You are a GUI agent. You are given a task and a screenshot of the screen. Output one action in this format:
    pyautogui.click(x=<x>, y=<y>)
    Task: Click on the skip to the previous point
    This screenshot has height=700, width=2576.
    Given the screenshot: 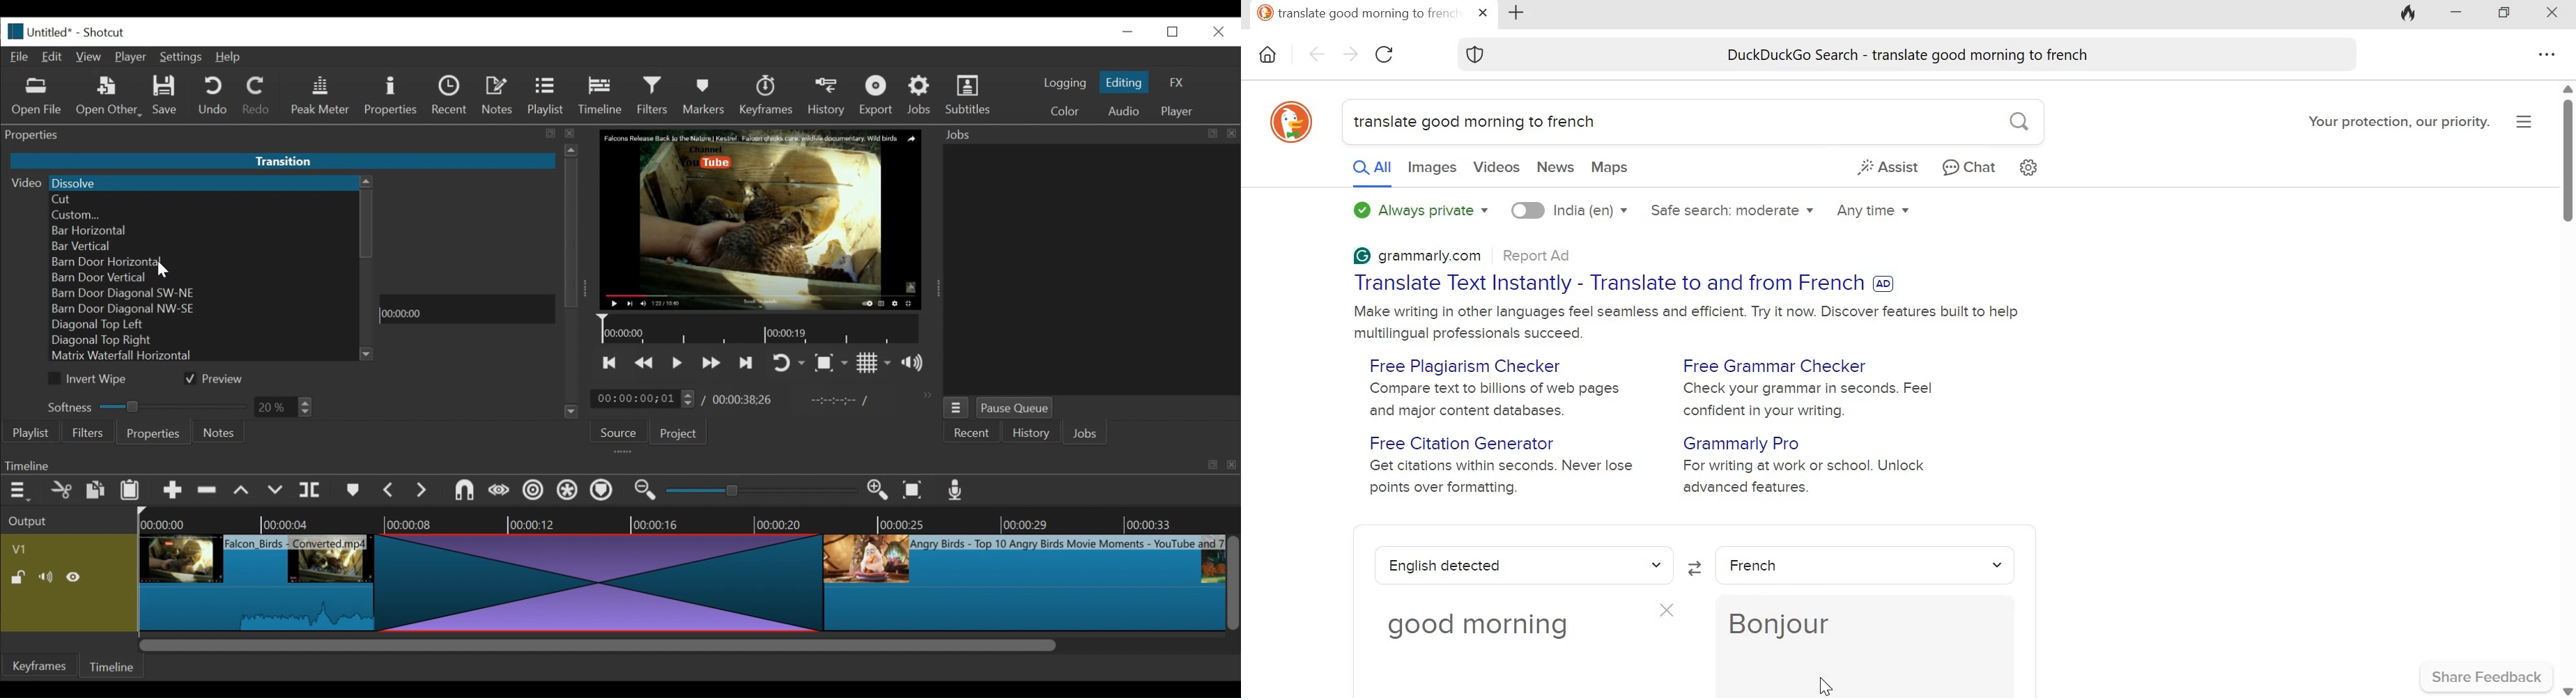 What is the action you would take?
    pyautogui.click(x=610, y=363)
    